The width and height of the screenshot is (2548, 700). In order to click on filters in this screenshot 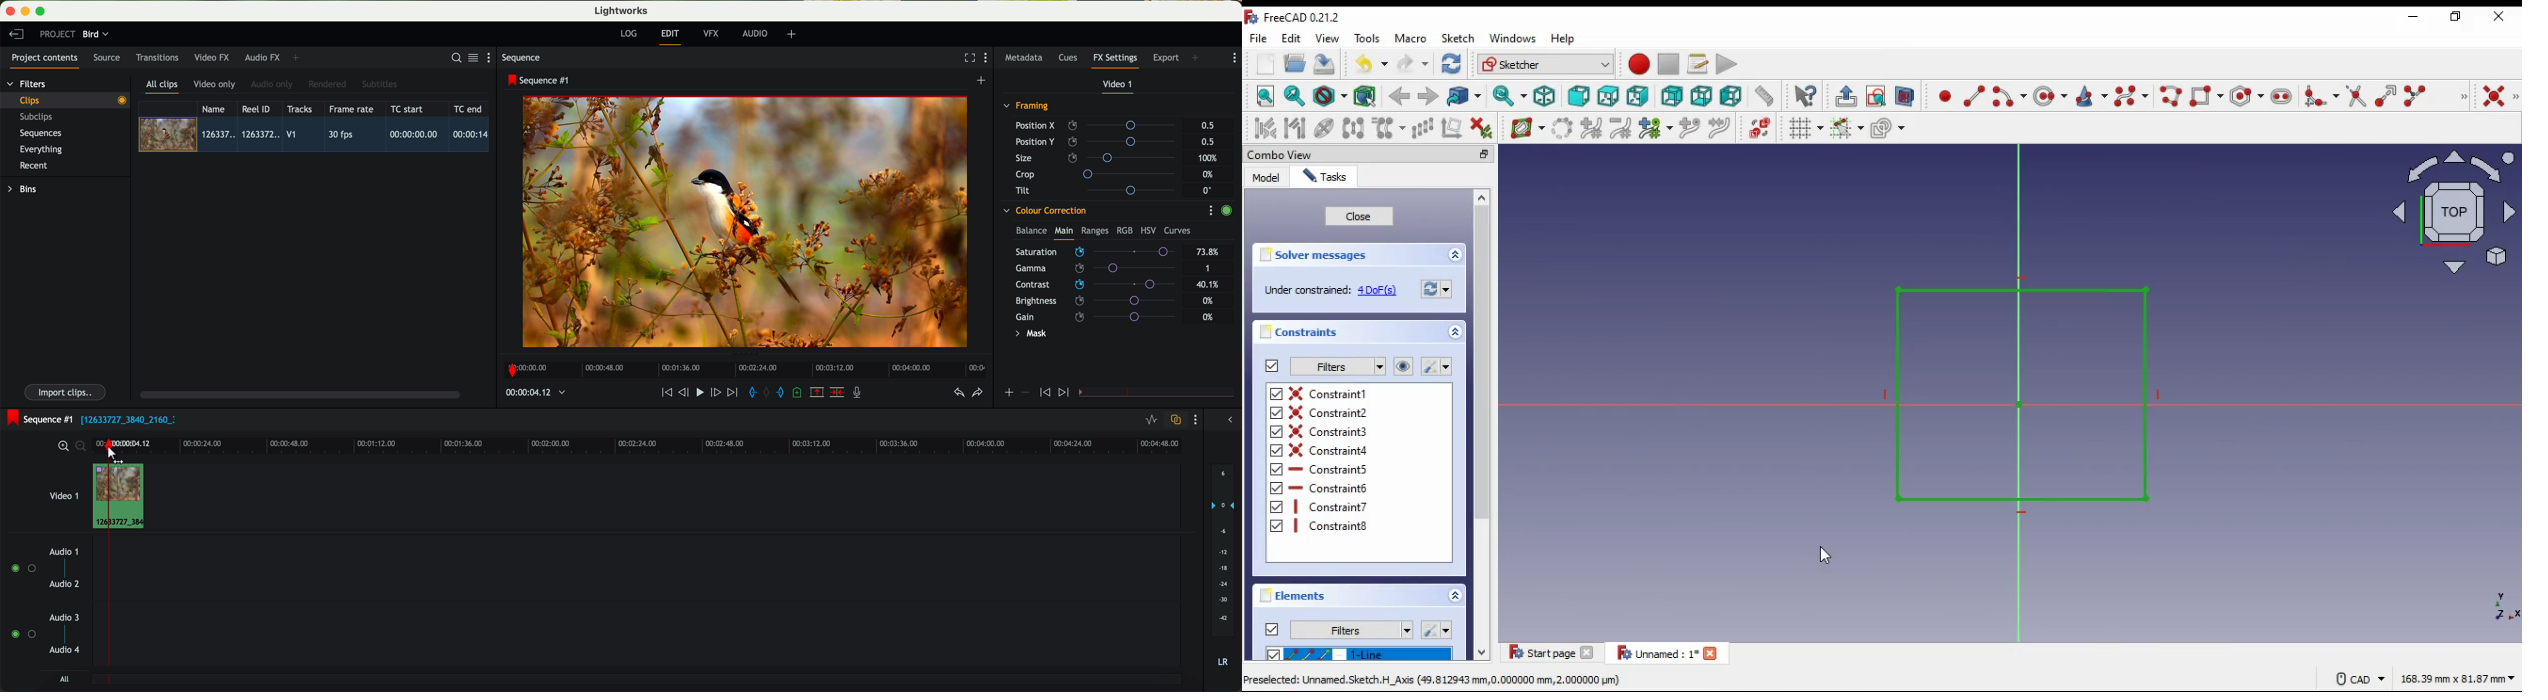, I will do `click(1351, 630)`.